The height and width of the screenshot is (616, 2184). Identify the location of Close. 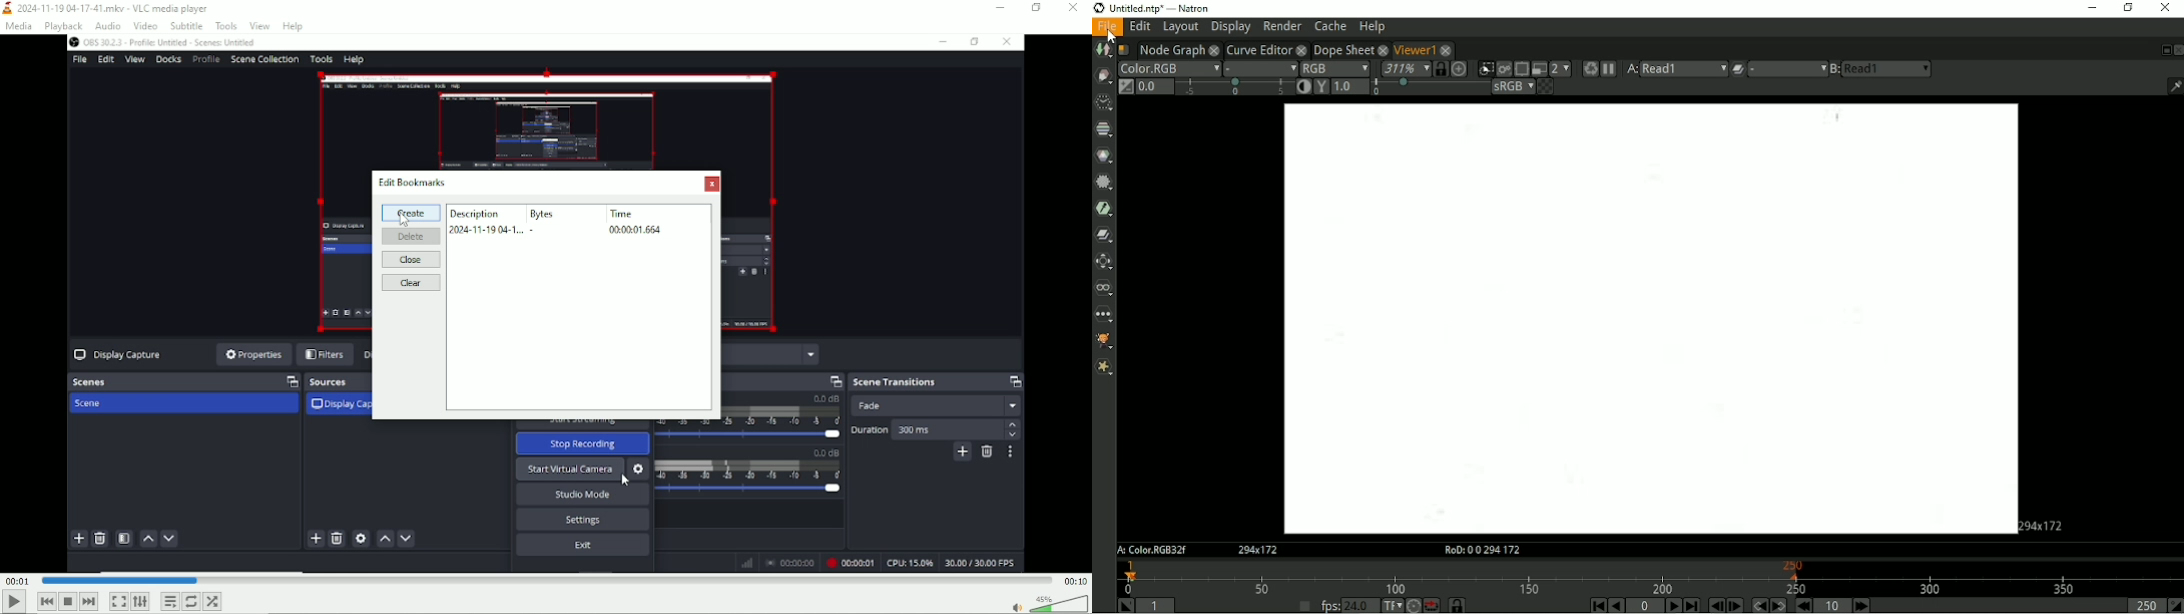
(1073, 9).